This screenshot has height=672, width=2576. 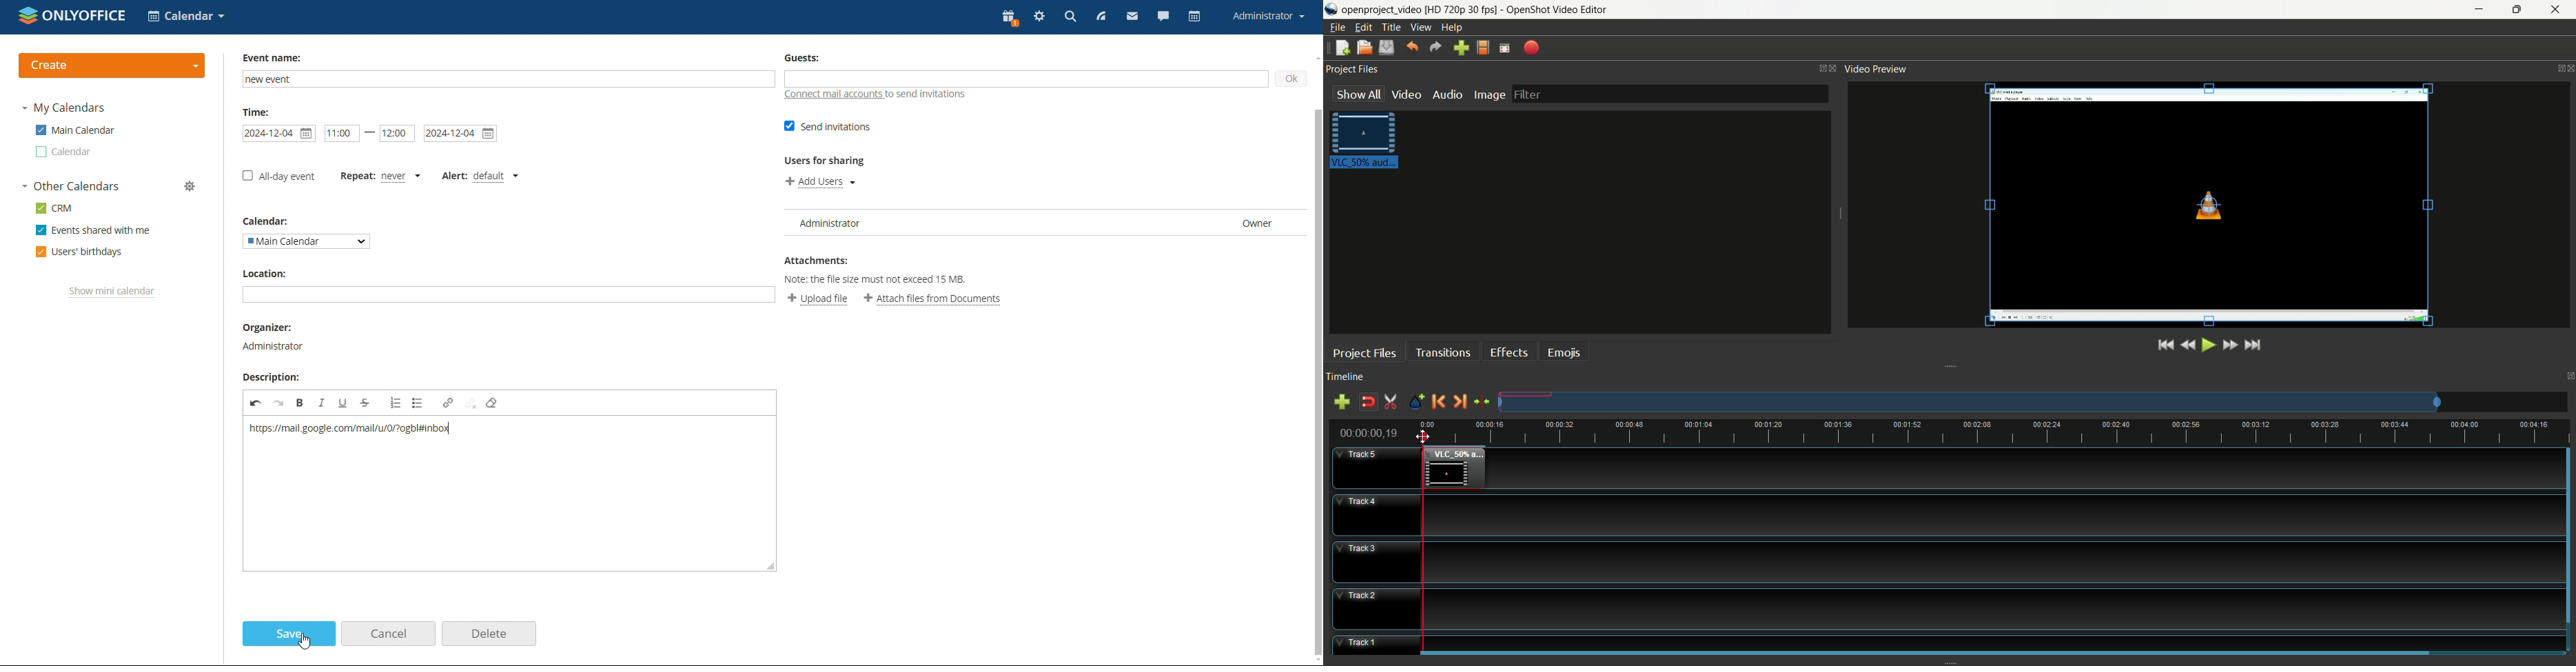 What do you see at coordinates (453, 176) in the screenshot?
I see `set alert` at bounding box center [453, 176].